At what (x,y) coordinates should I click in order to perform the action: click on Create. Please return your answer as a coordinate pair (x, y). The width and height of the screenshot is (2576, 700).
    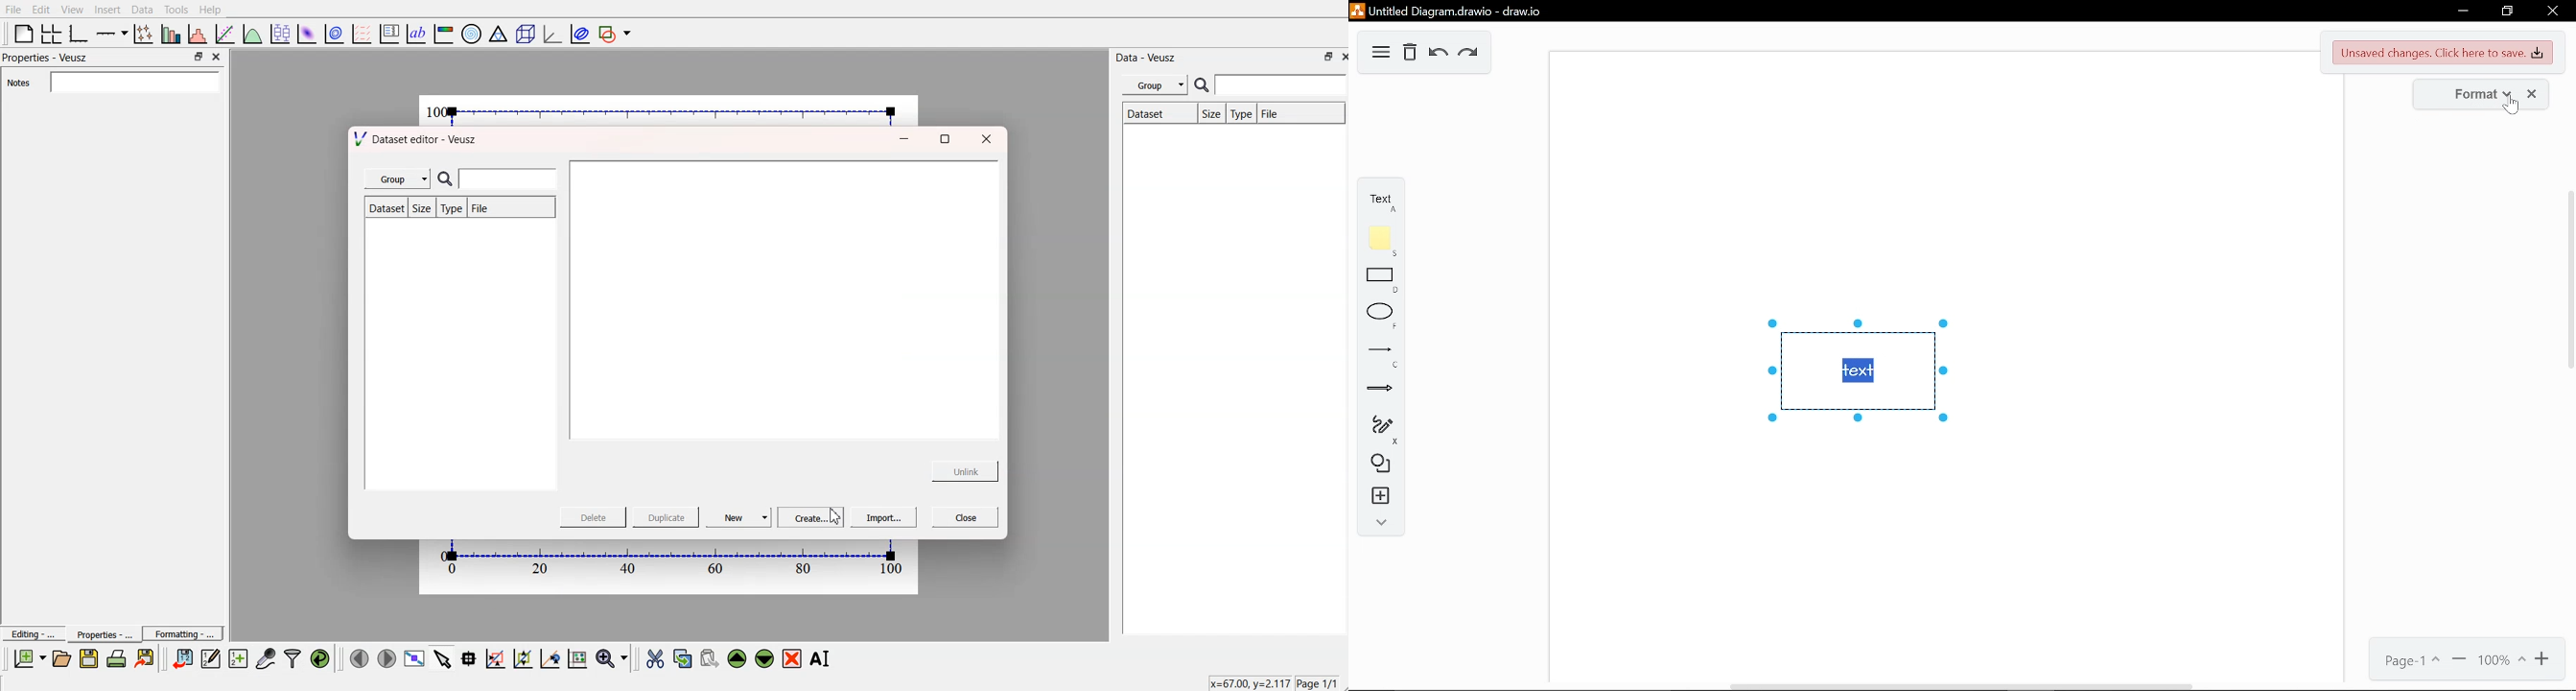
    Looking at the image, I should click on (812, 516).